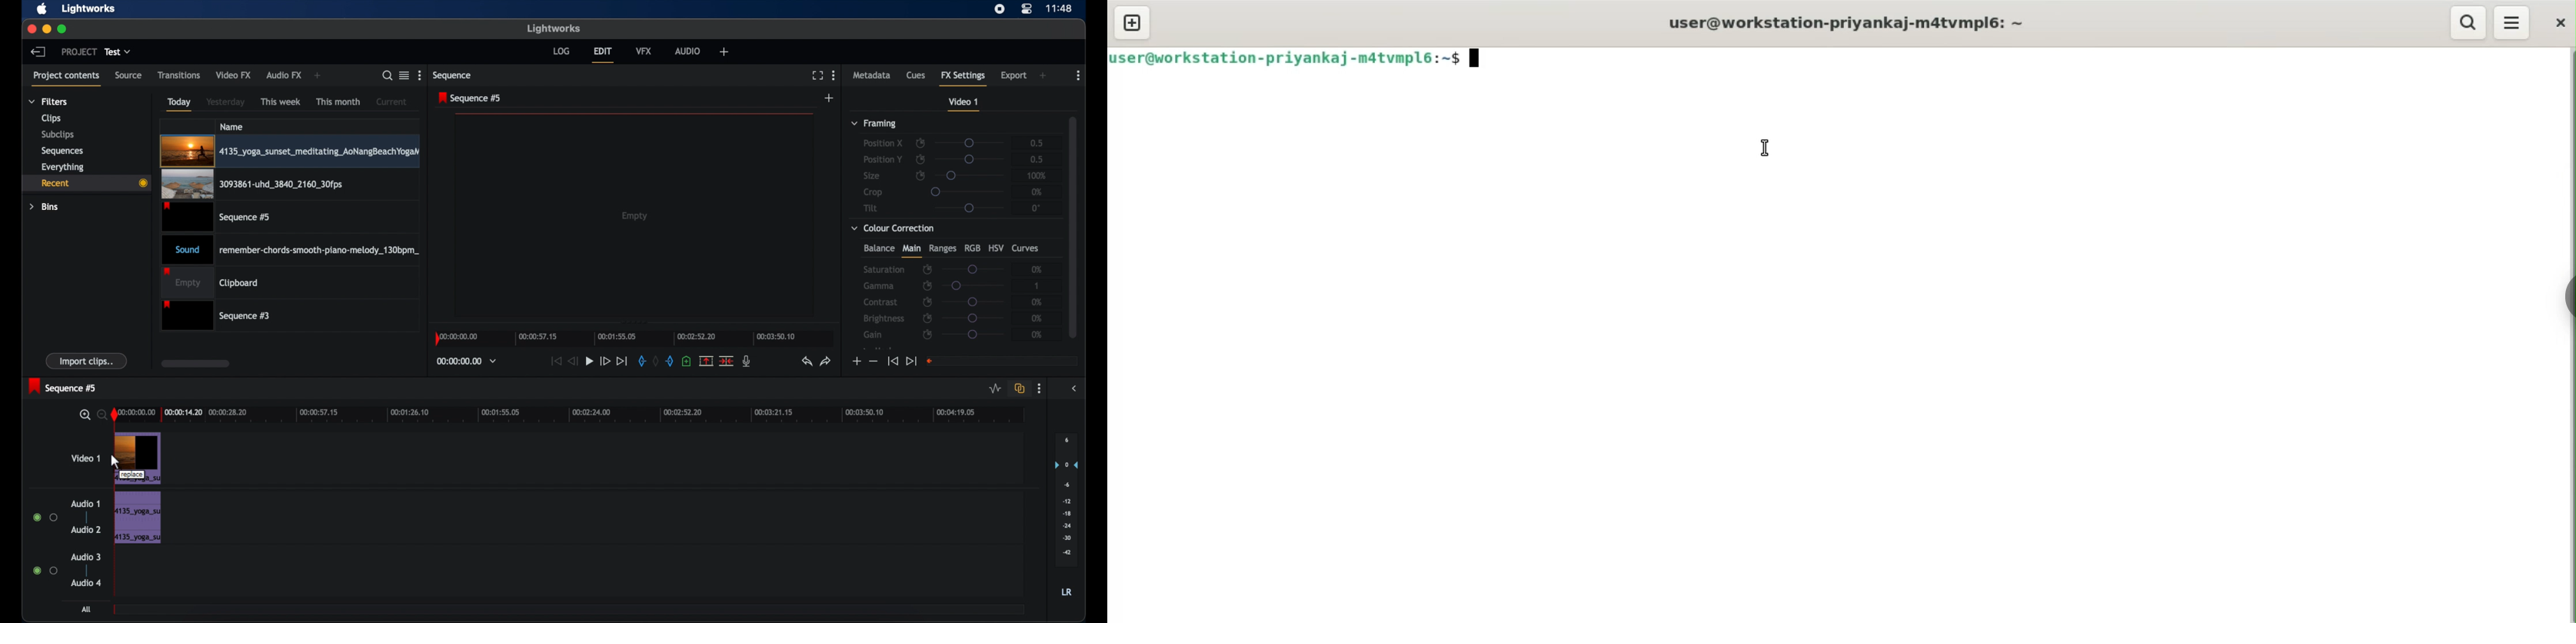  What do you see at coordinates (829, 98) in the screenshot?
I see `add` at bounding box center [829, 98].